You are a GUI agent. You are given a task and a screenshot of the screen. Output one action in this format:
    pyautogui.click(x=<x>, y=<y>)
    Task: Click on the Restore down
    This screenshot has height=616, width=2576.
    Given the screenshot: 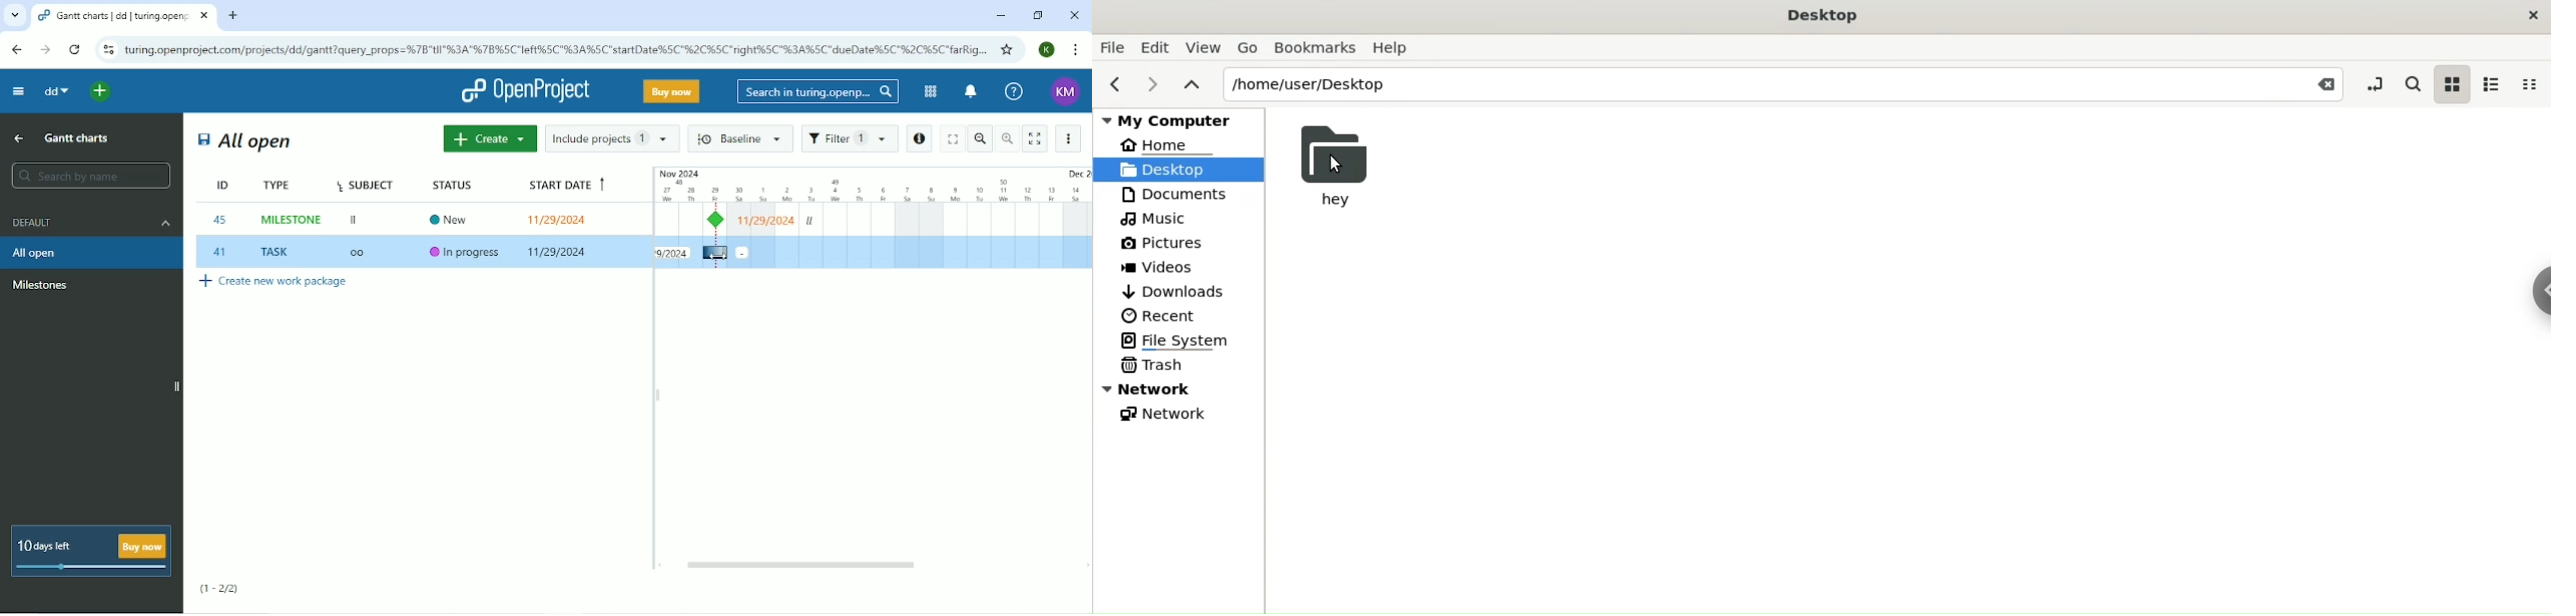 What is the action you would take?
    pyautogui.click(x=1039, y=16)
    